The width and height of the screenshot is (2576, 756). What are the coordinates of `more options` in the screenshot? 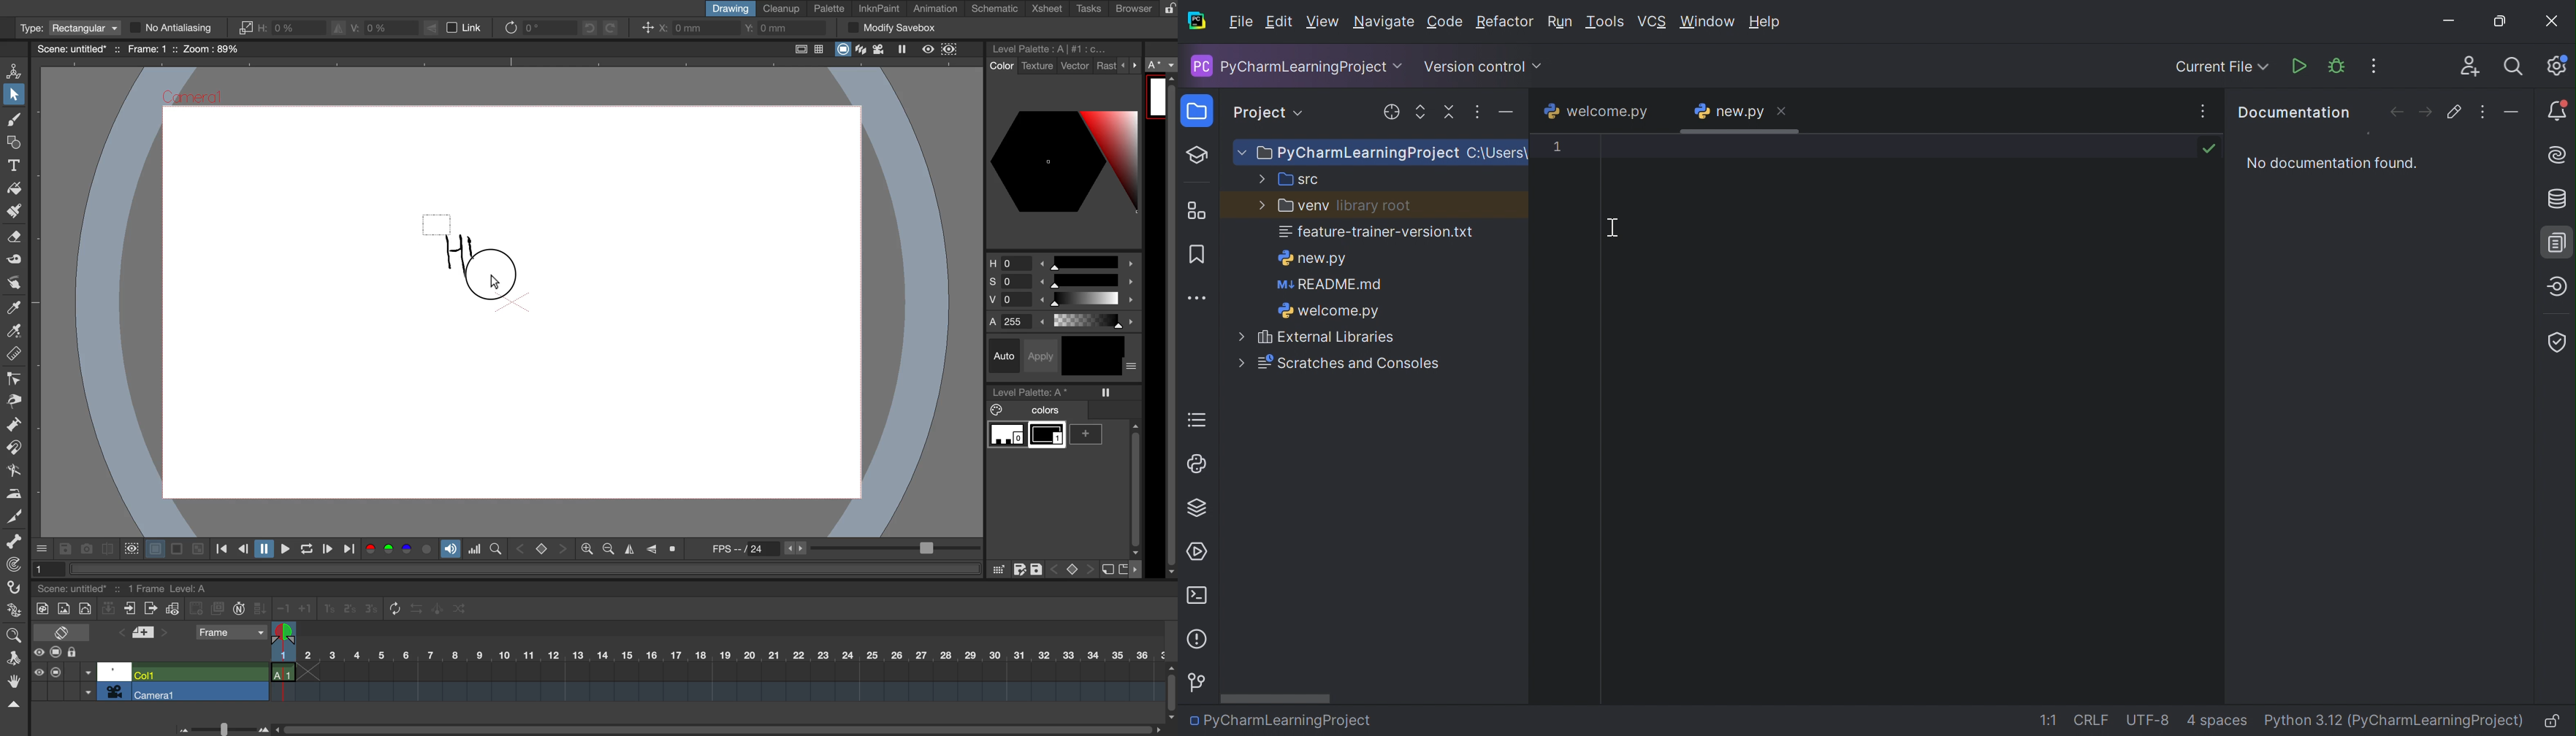 It's located at (1131, 65).